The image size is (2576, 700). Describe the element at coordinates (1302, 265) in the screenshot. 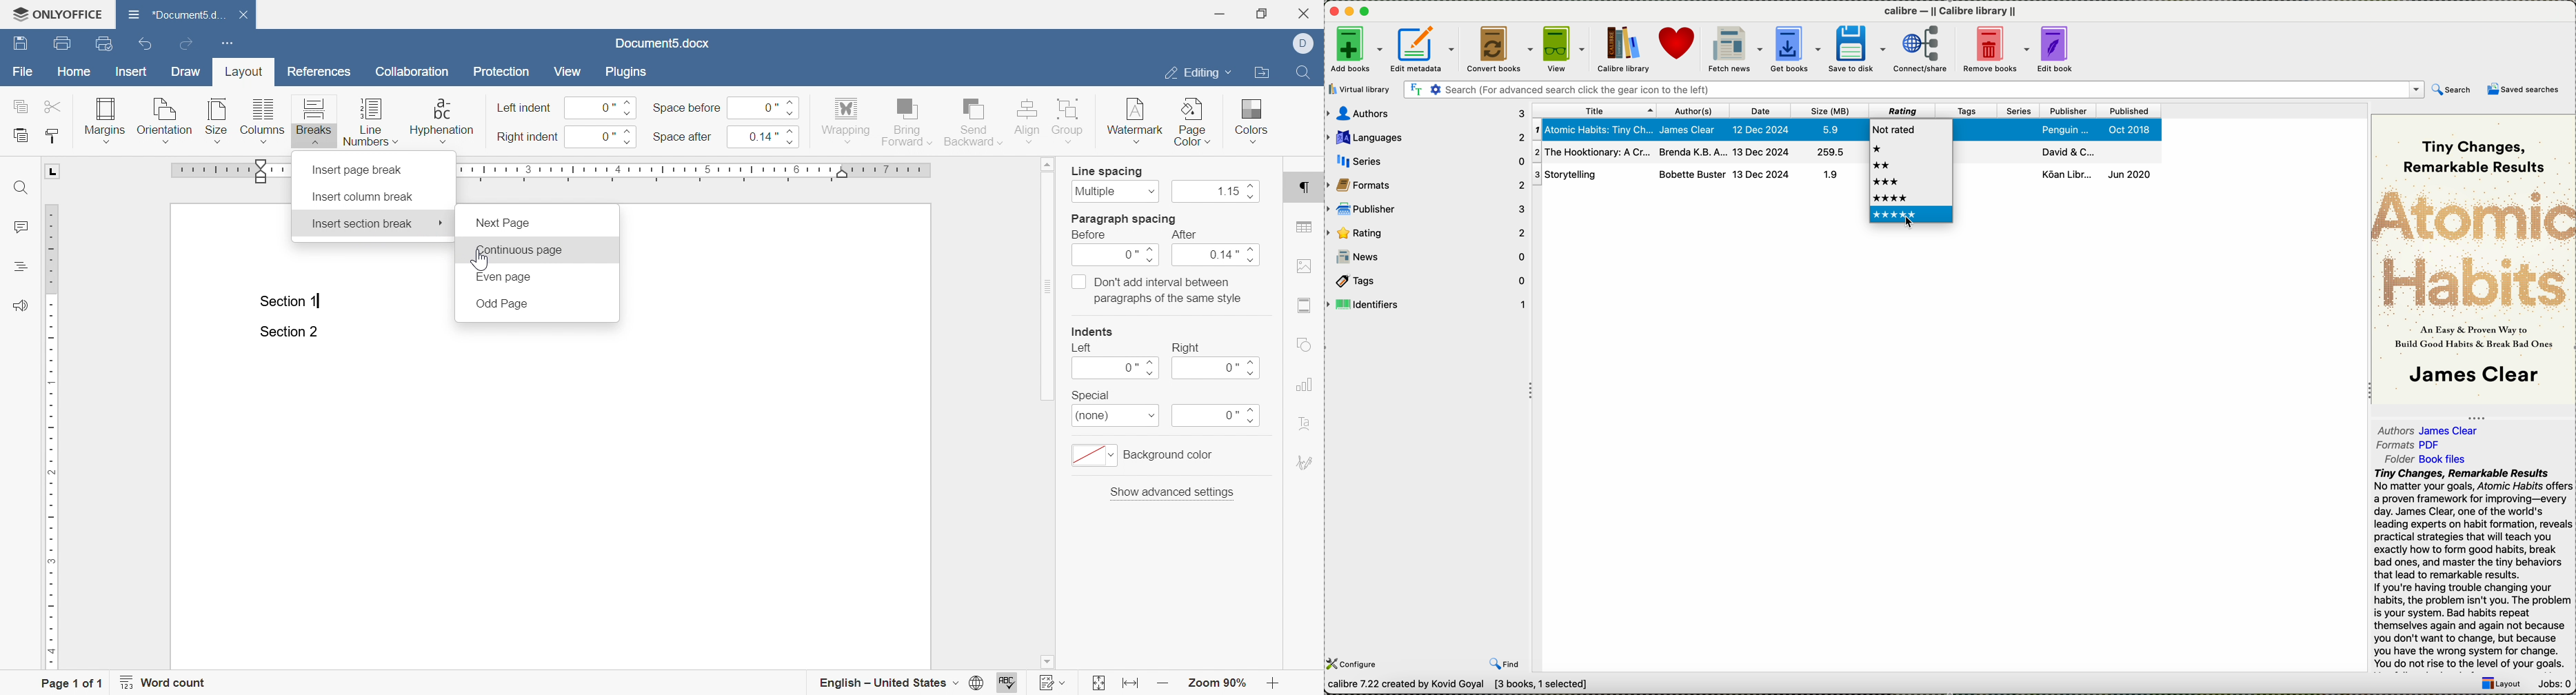

I see `image settings` at that location.